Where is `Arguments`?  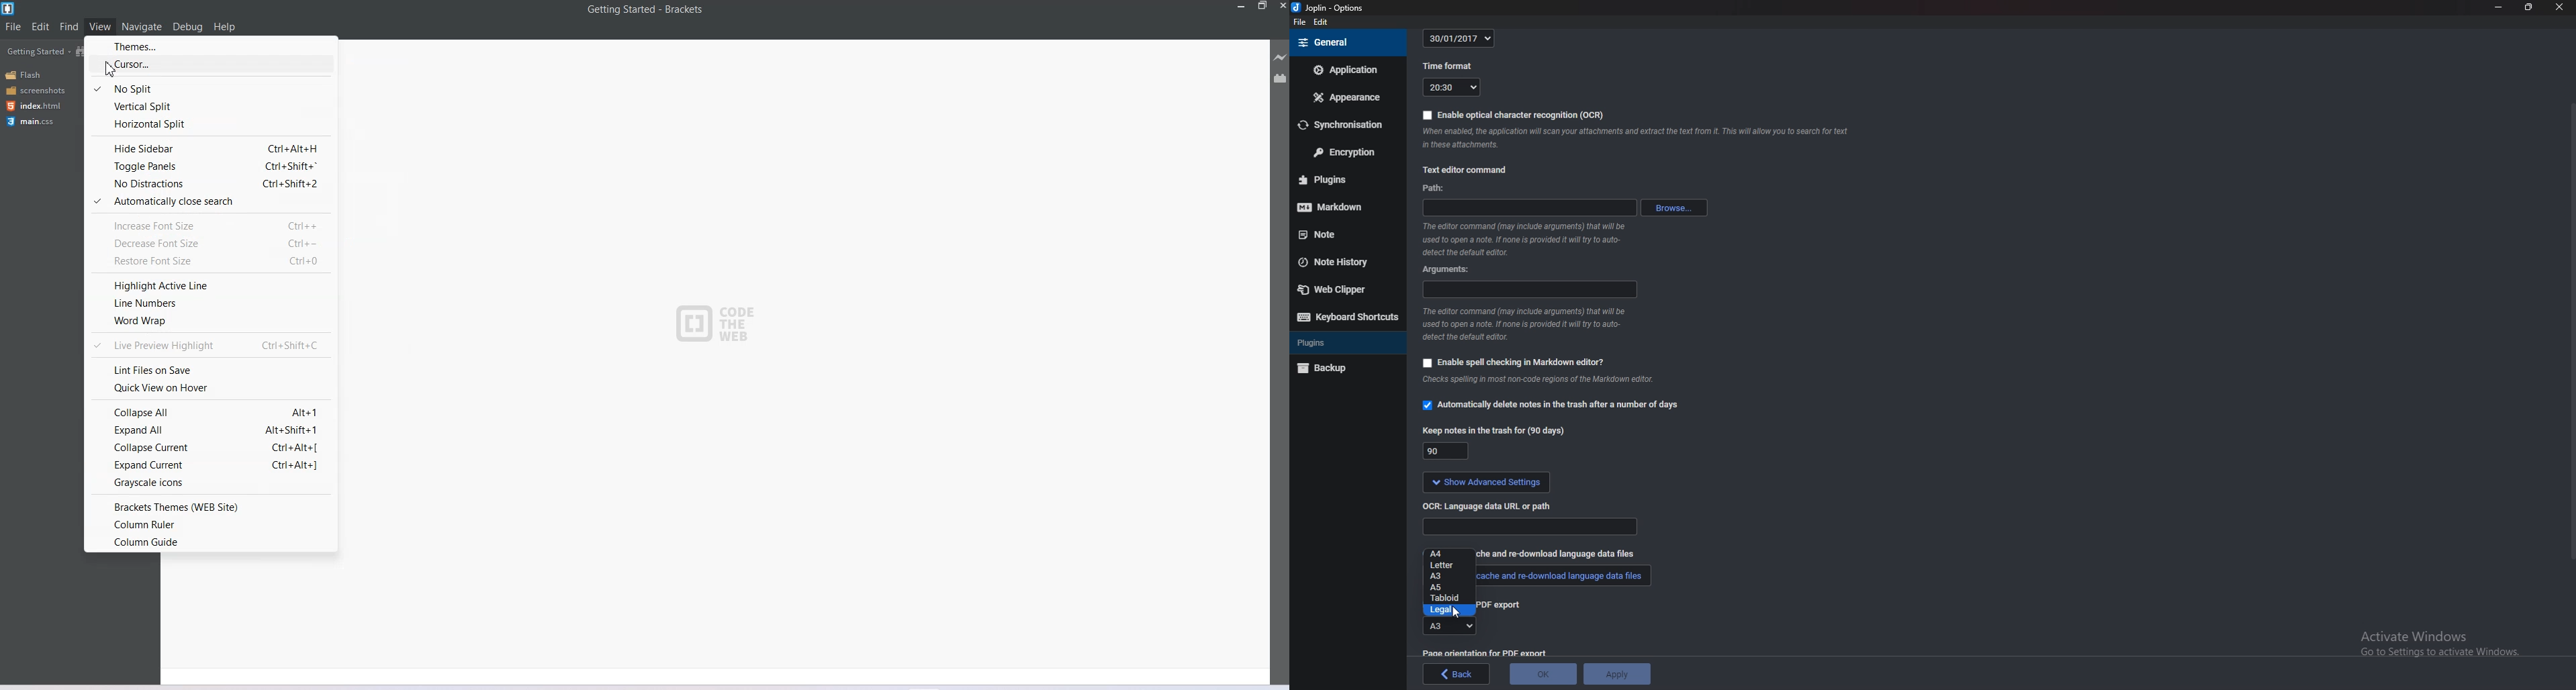 Arguments is located at coordinates (1448, 270).